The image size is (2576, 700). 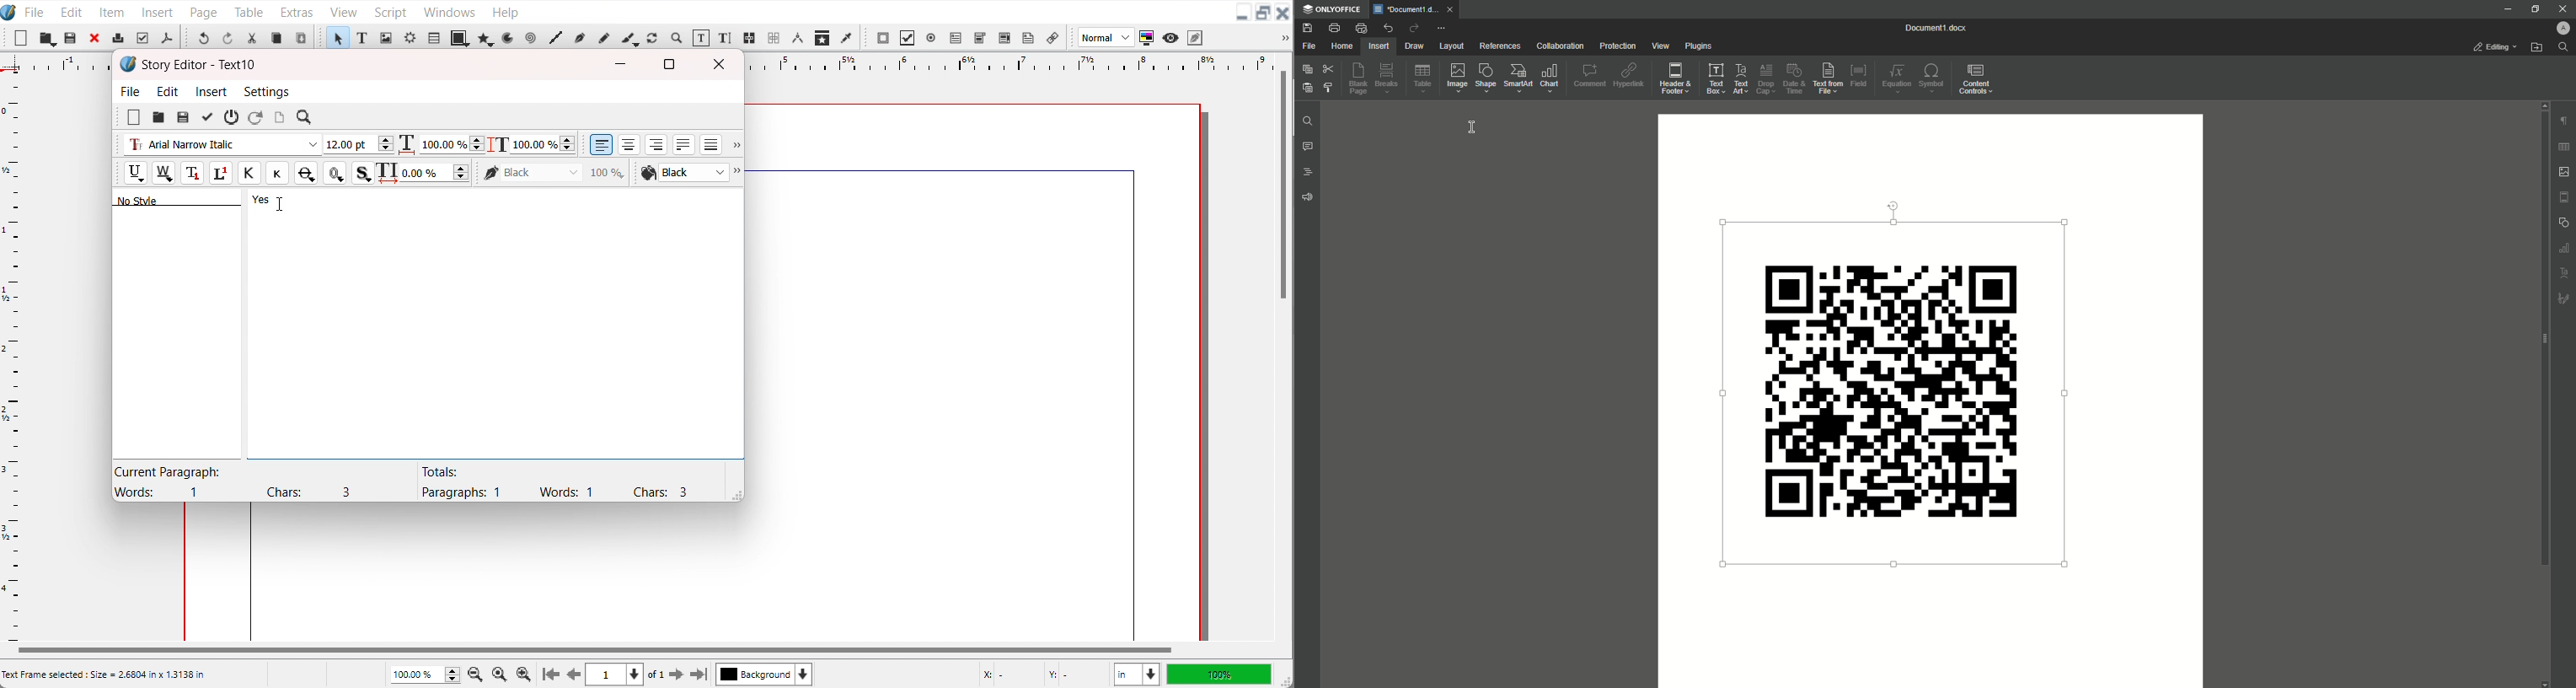 What do you see at coordinates (524, 674) in the screenshot?
I see `Zoom In` at bounding box center [524, 674].